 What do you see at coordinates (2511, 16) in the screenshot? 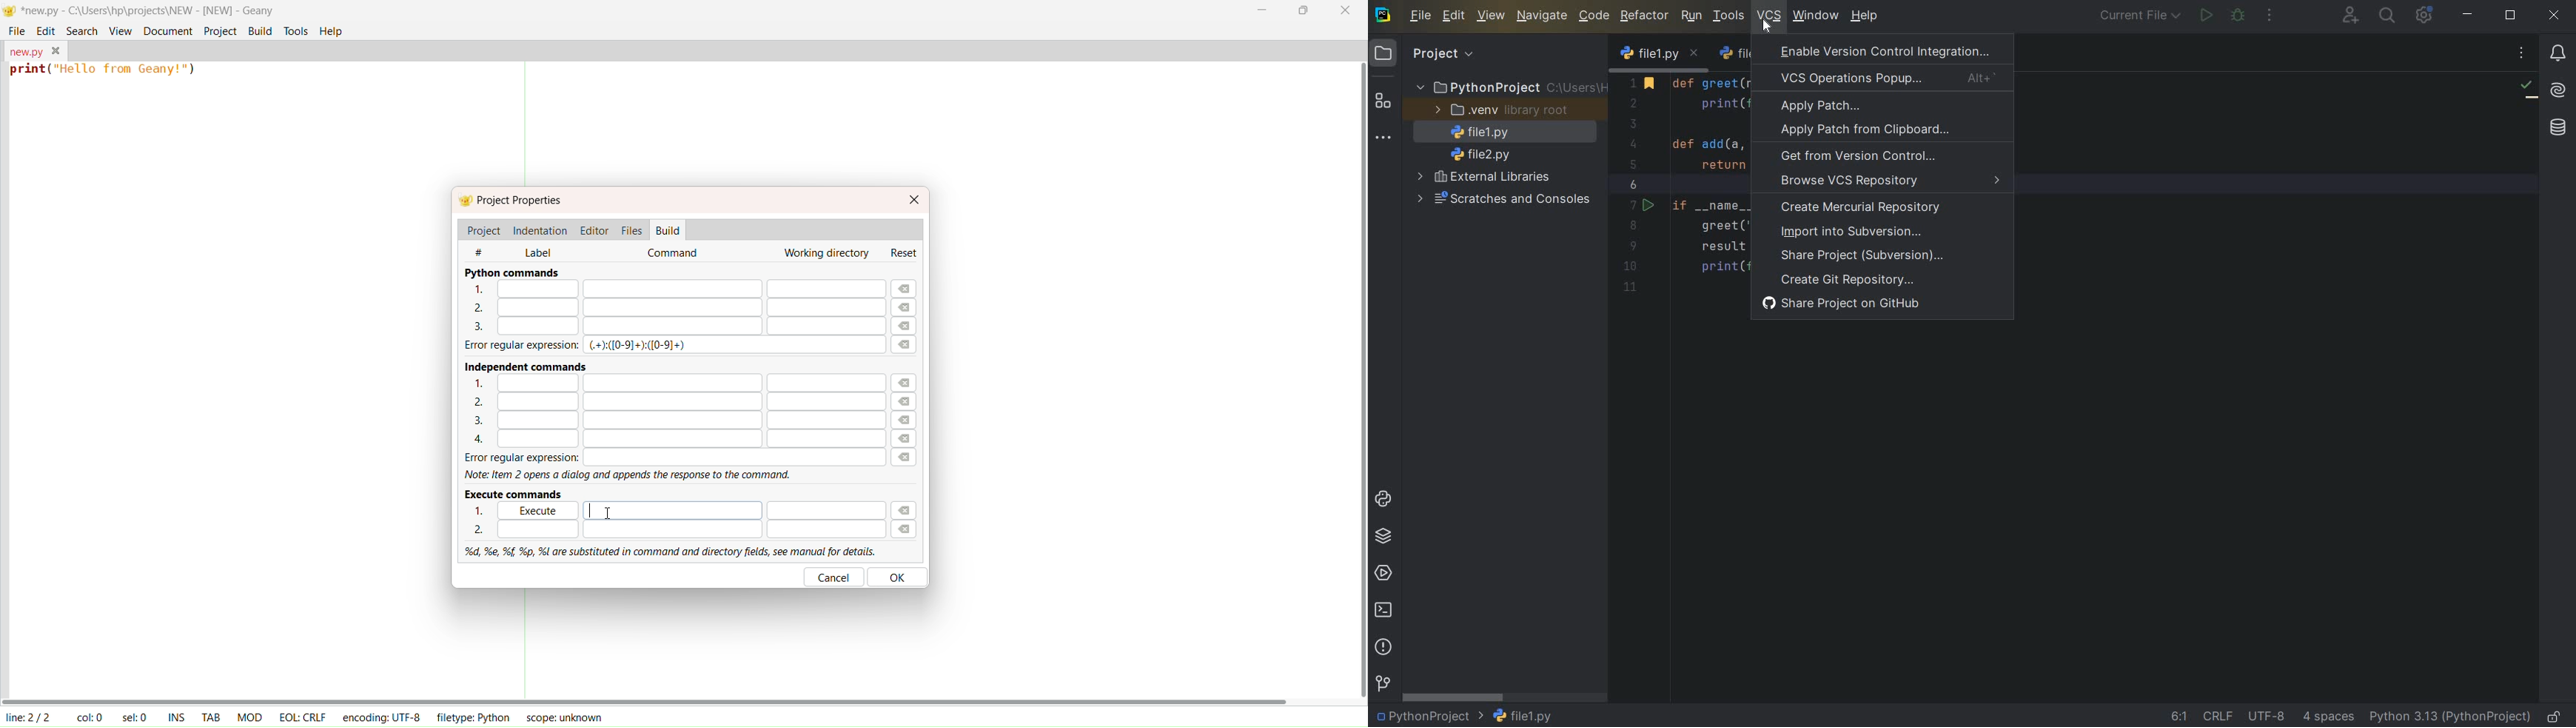
I see `restore down` at bounding box center [2511, 16].